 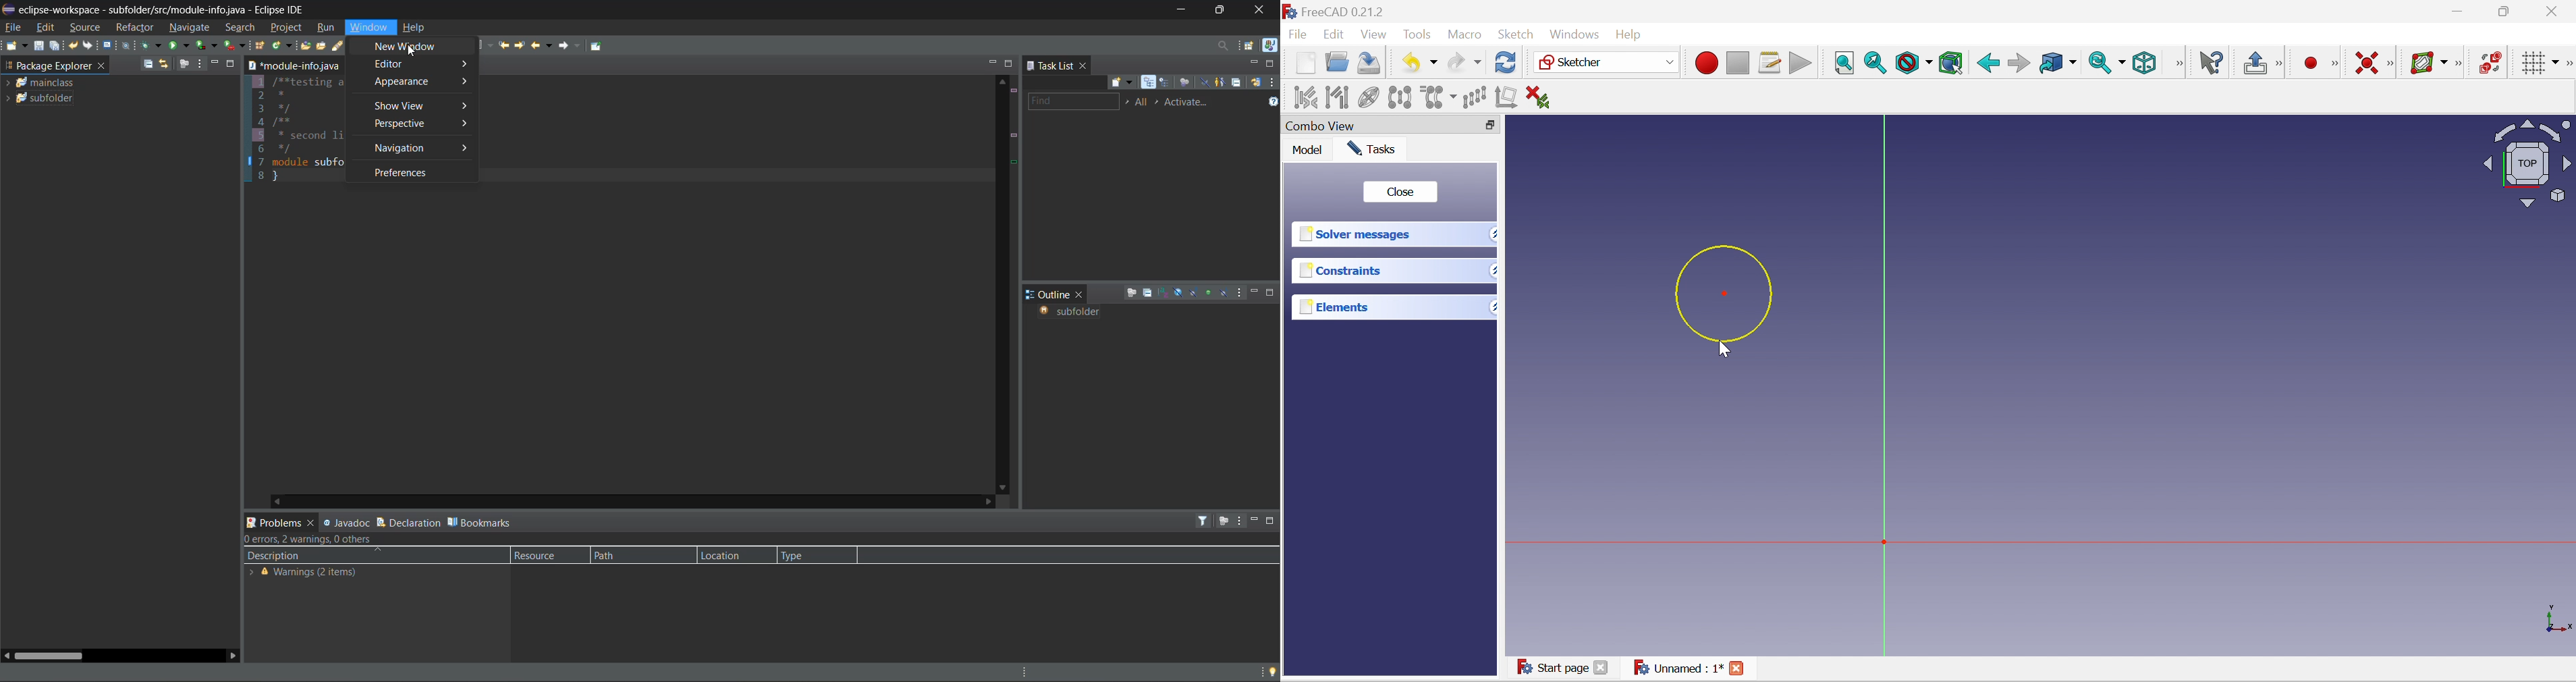 I want to click on Viewing angle, so click(x=2526, y=166).